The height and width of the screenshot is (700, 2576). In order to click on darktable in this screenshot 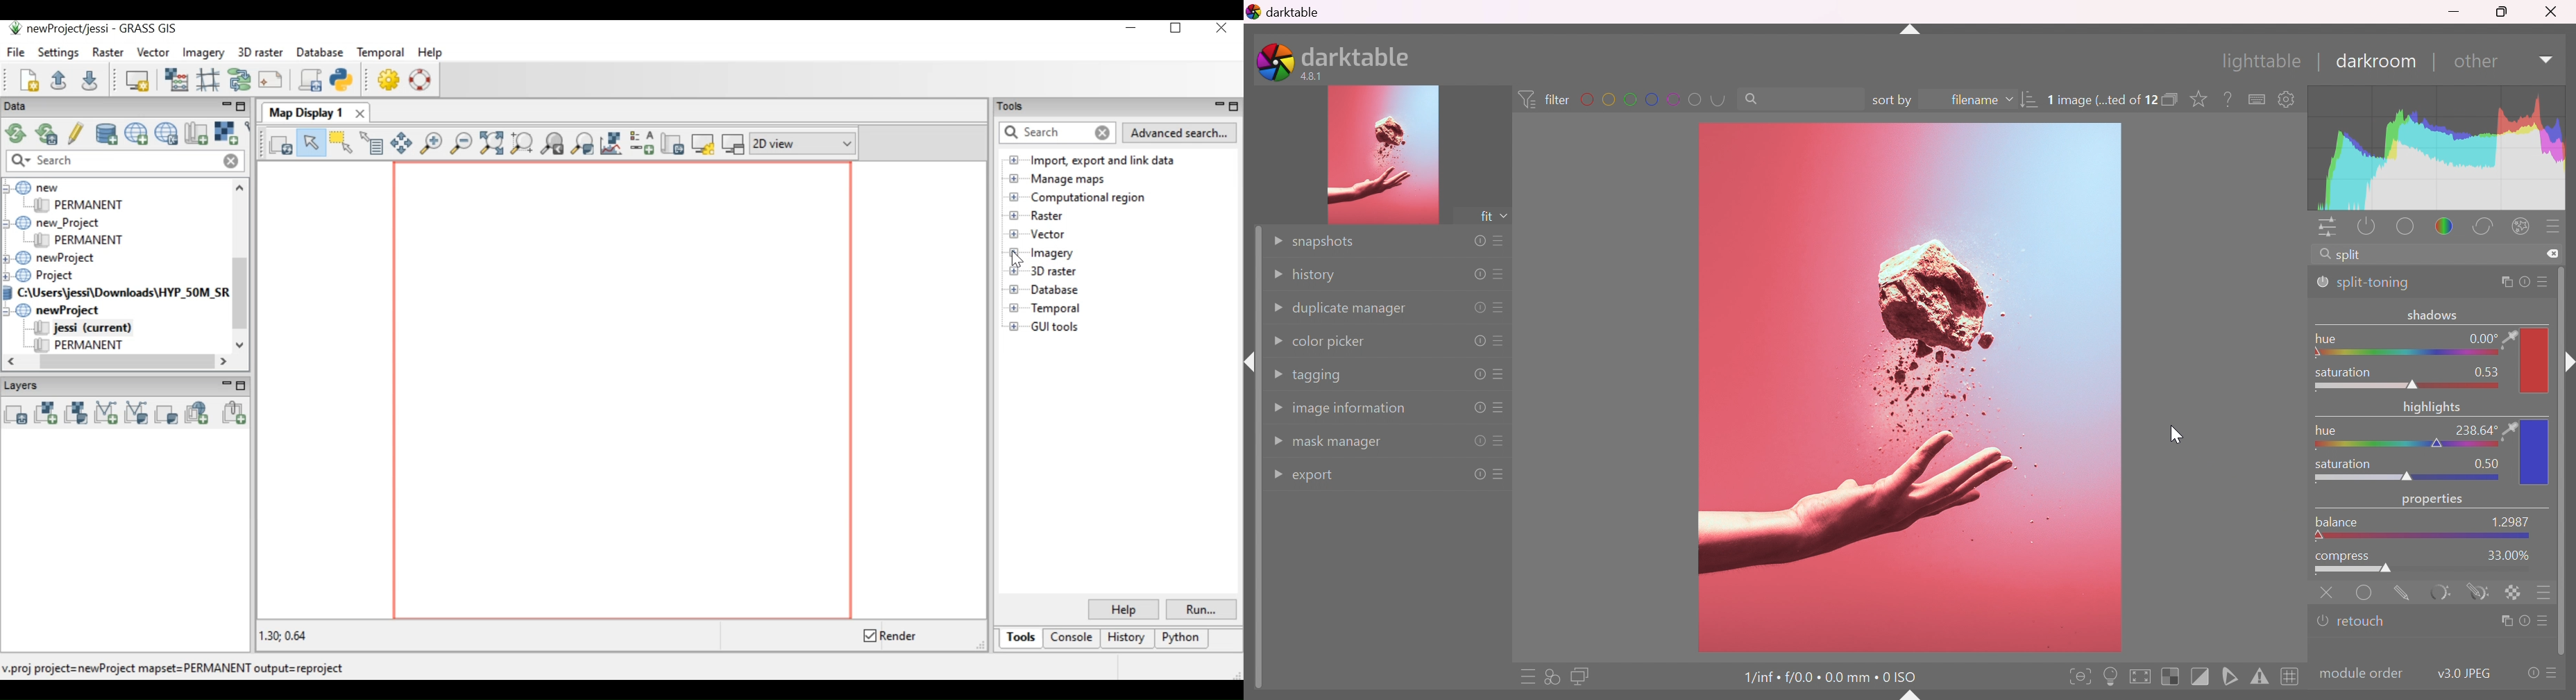, I will do `click(1287, 11)`.